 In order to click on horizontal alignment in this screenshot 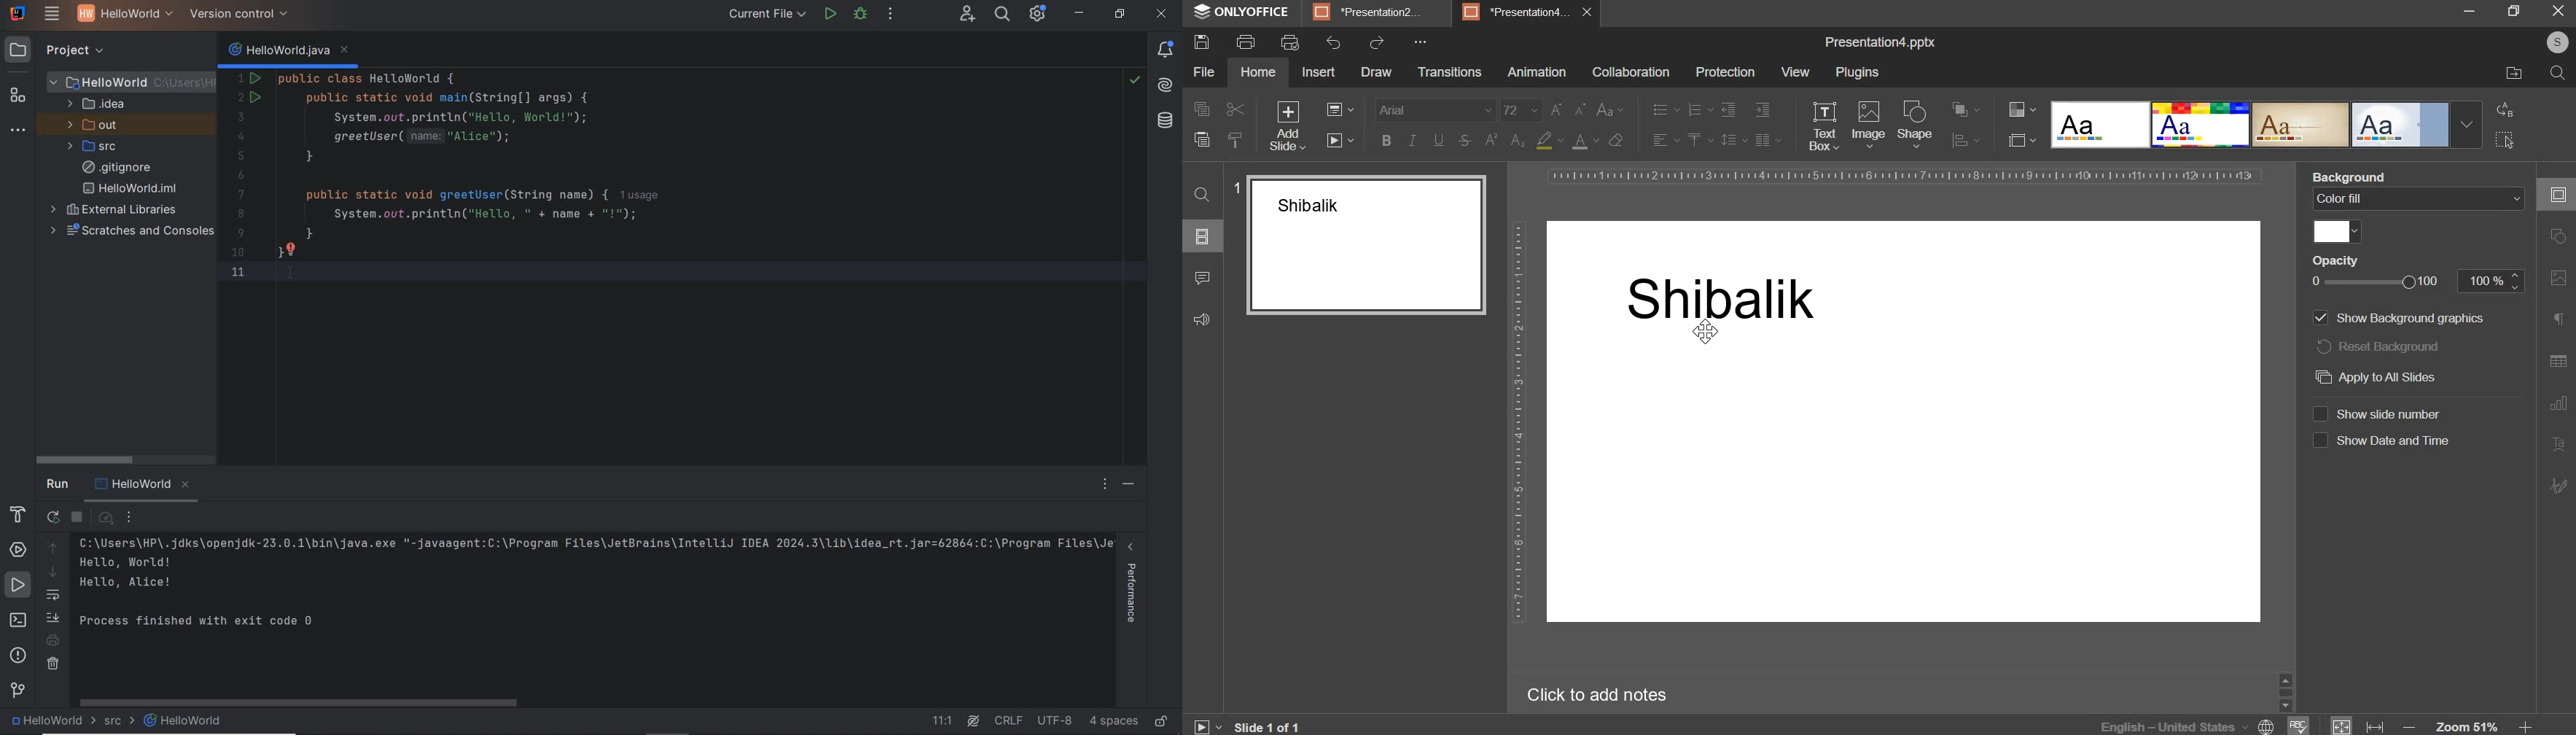, I will do `click(1666, 138)`.